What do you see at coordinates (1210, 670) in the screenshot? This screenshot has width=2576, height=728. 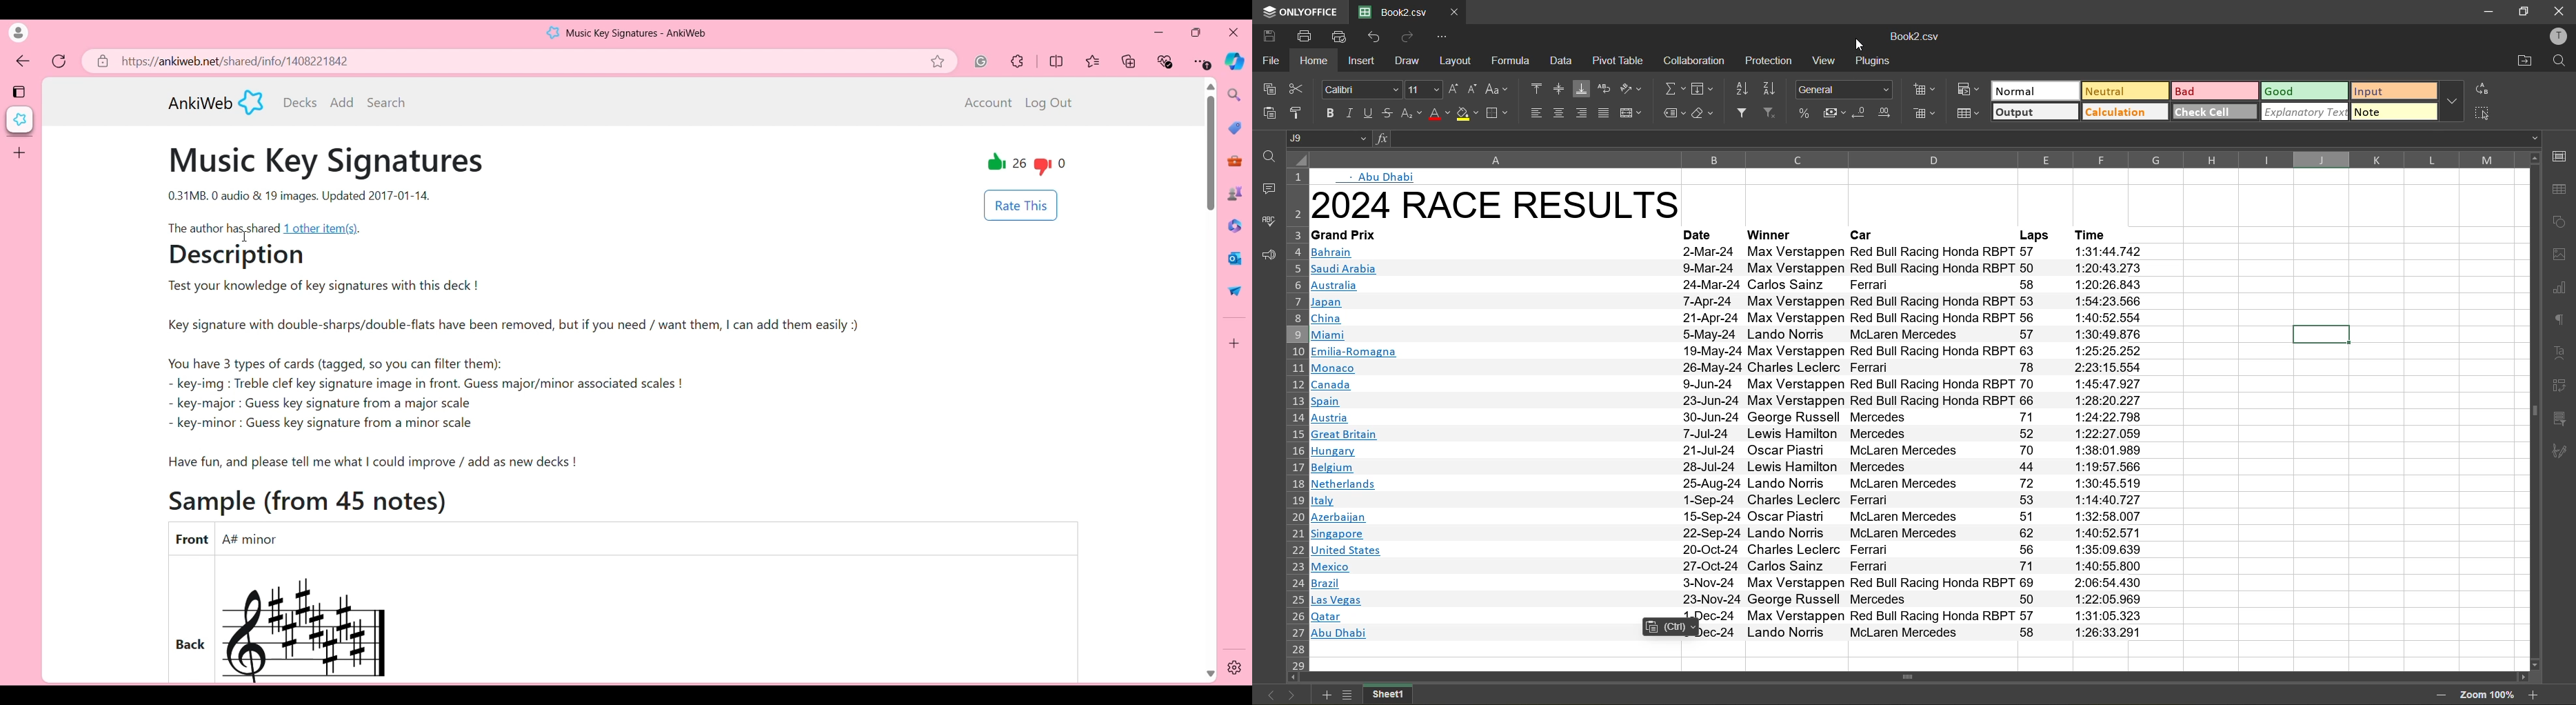 I see `Quick slide to bottom` at bounding box center [1210, 670].